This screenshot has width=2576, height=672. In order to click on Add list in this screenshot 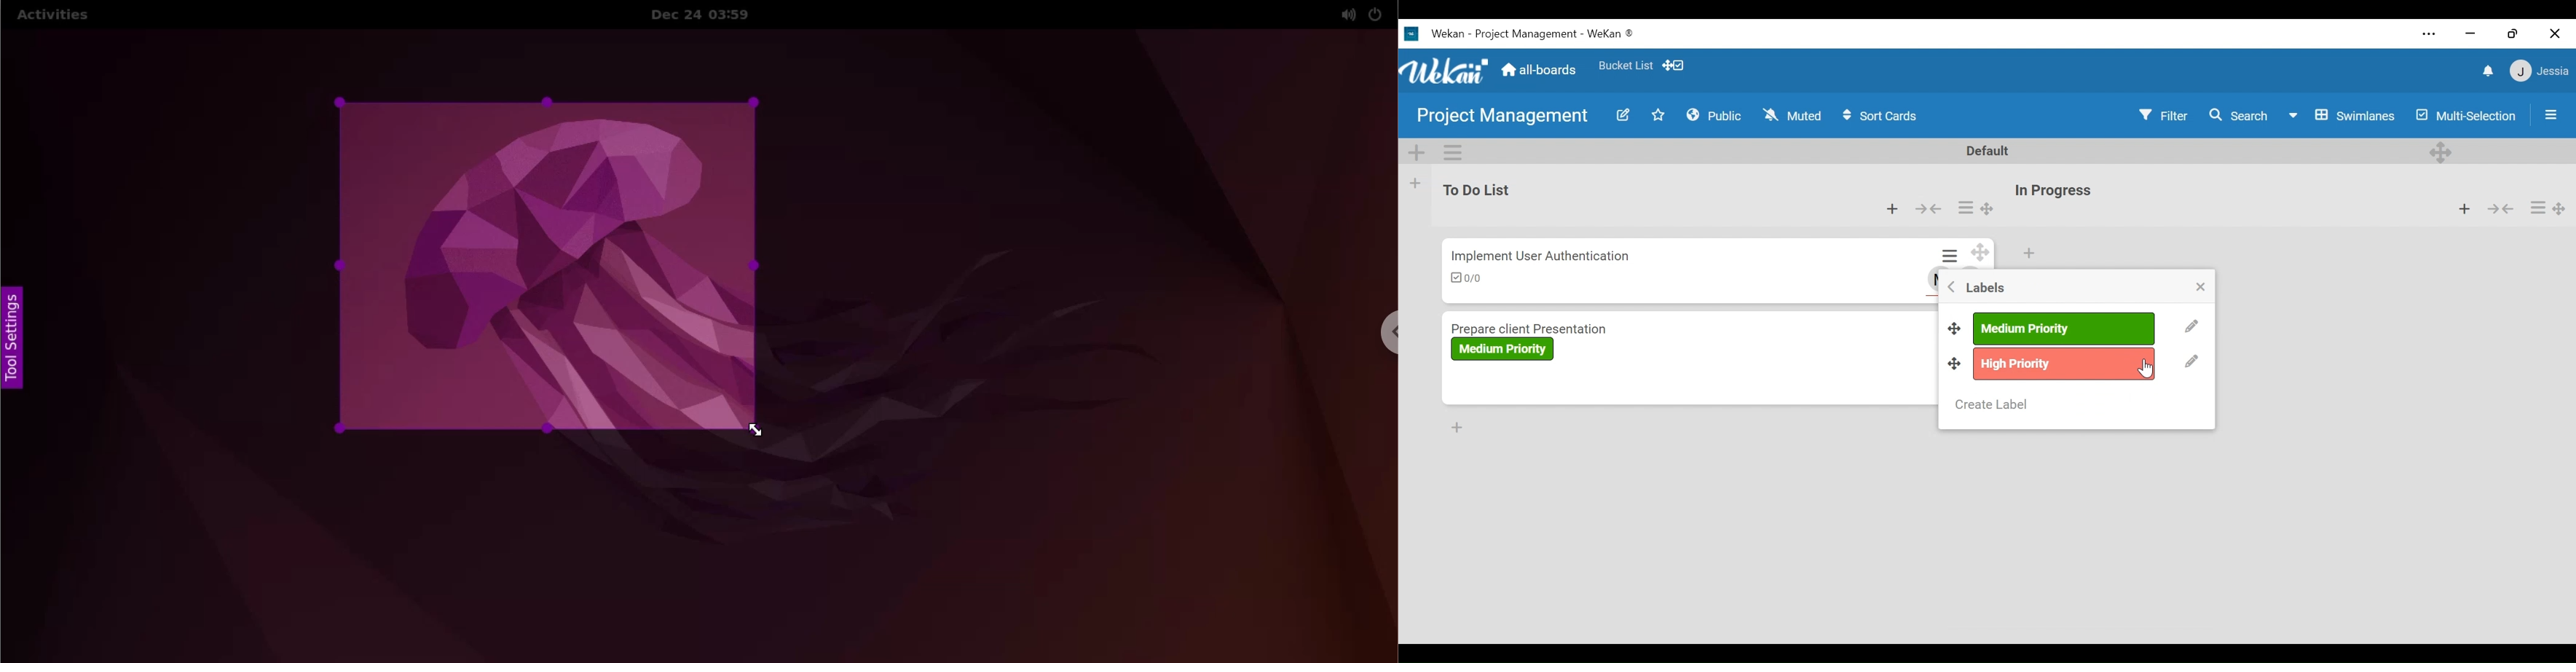, I will do `click(1416, 183)`.